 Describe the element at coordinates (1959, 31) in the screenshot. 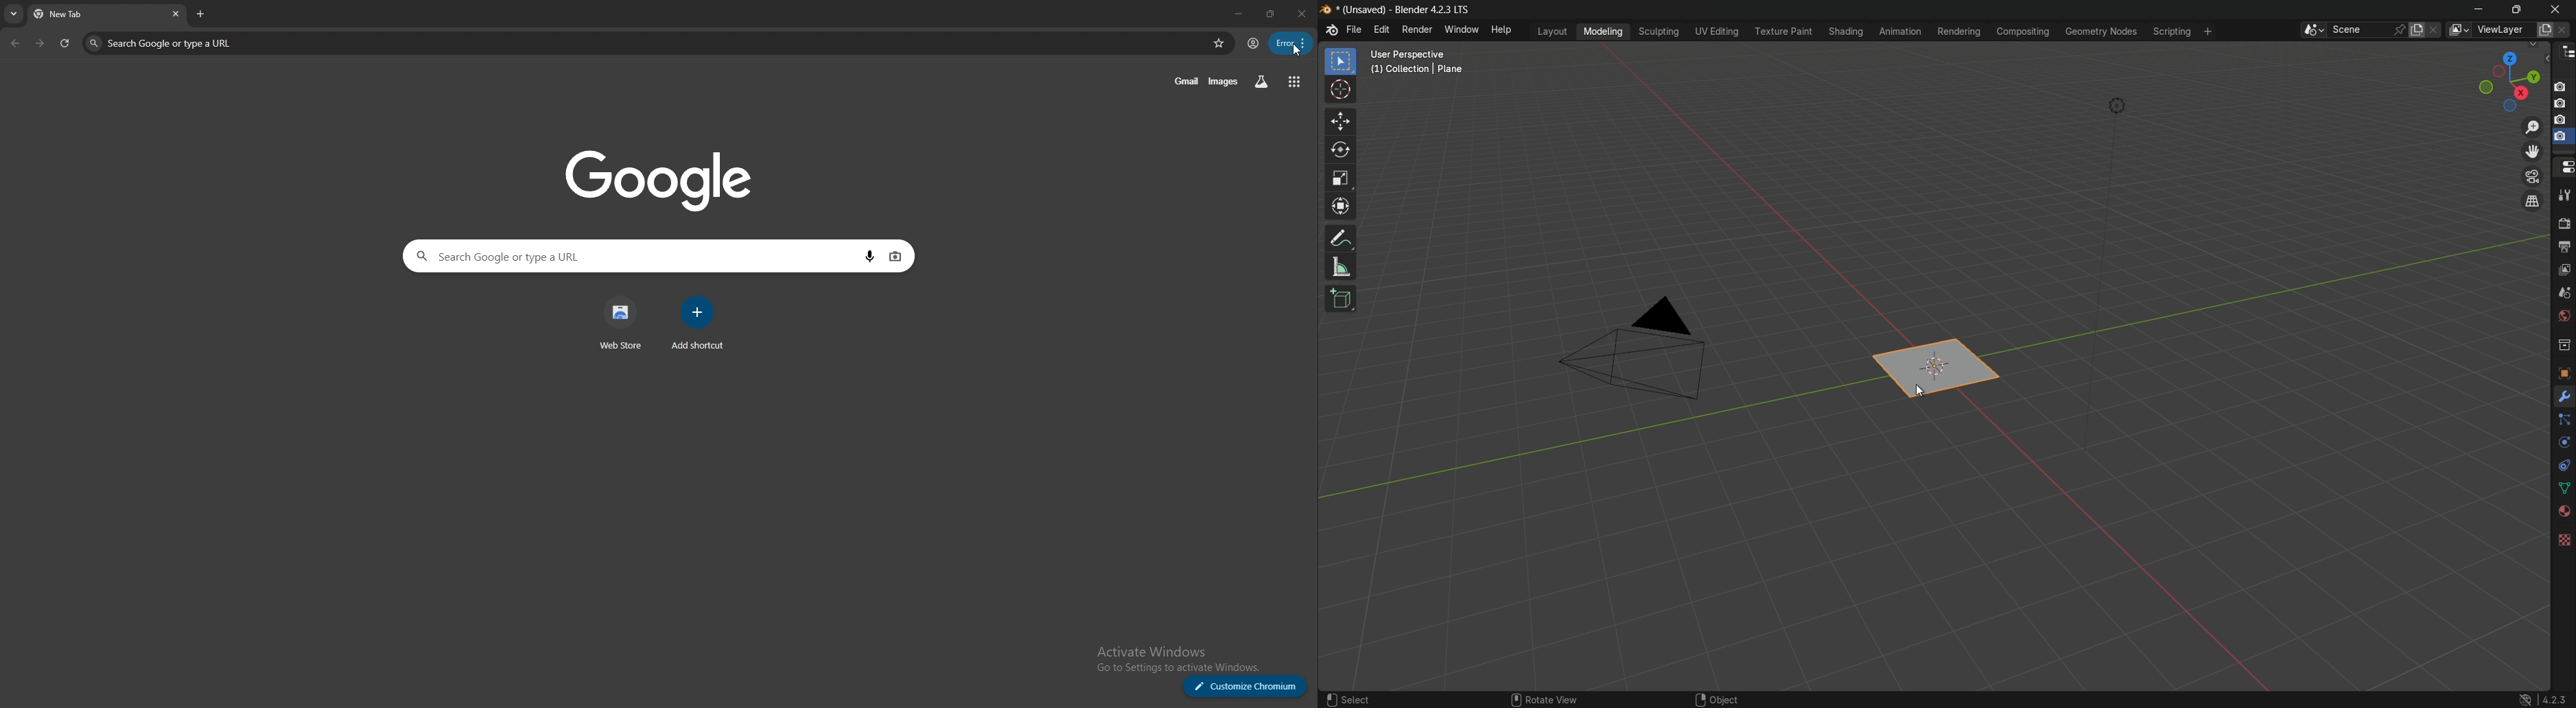

I see `rendering` at that location.